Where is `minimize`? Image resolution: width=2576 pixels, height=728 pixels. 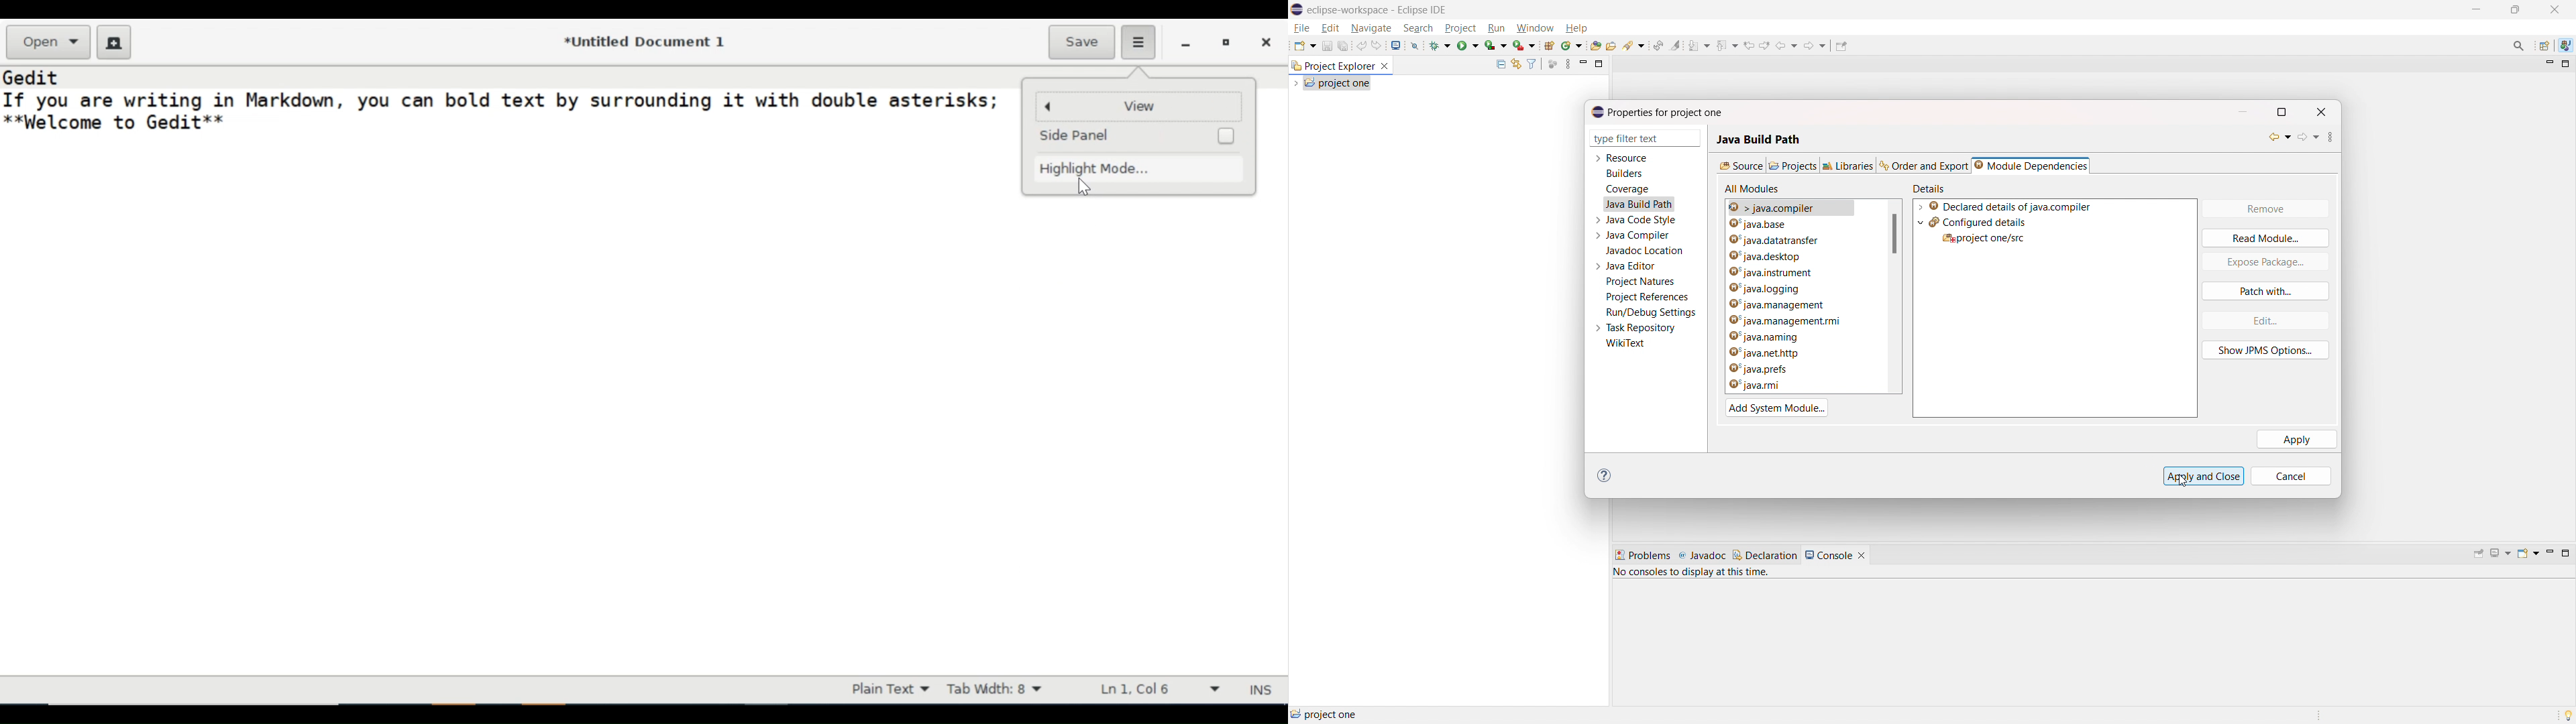 minimize is located at coordinates (1189, 42).